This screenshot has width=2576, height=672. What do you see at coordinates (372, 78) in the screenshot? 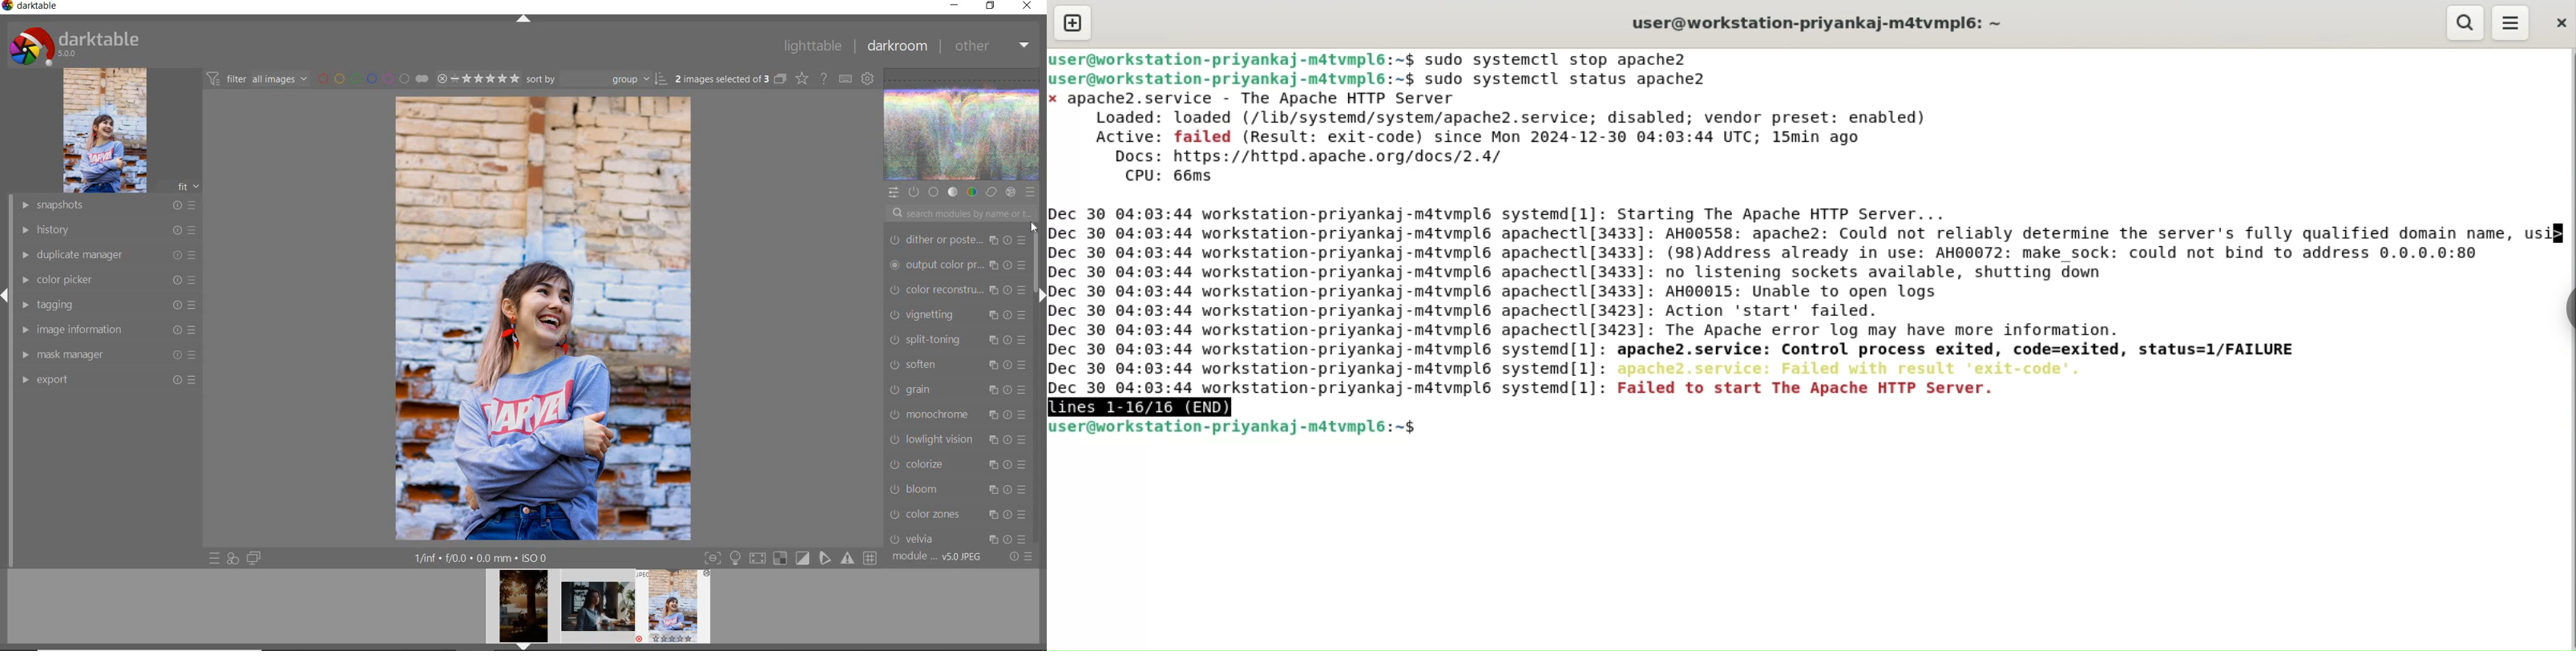
I see `filter by image color label` at bounding box center [372, 78].